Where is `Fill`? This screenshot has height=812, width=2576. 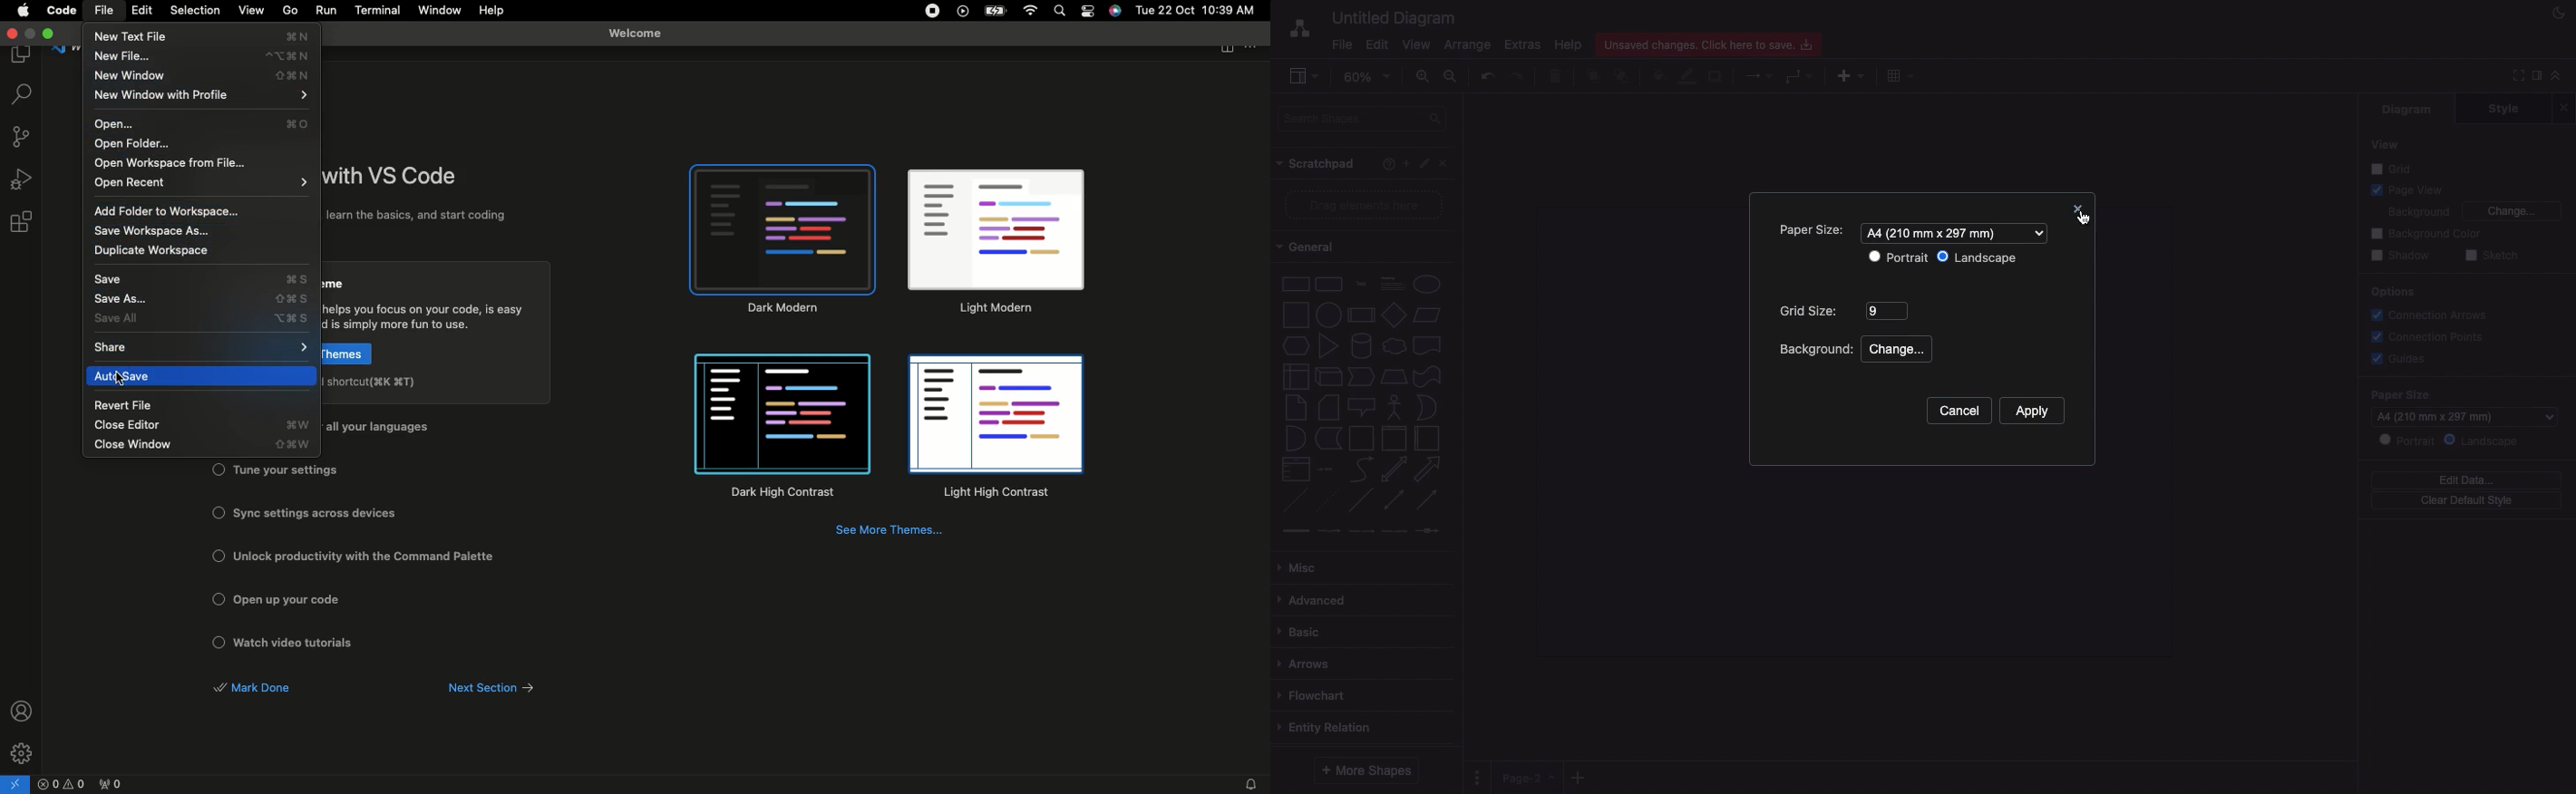
Fill is located at coordinates (1657, 76).